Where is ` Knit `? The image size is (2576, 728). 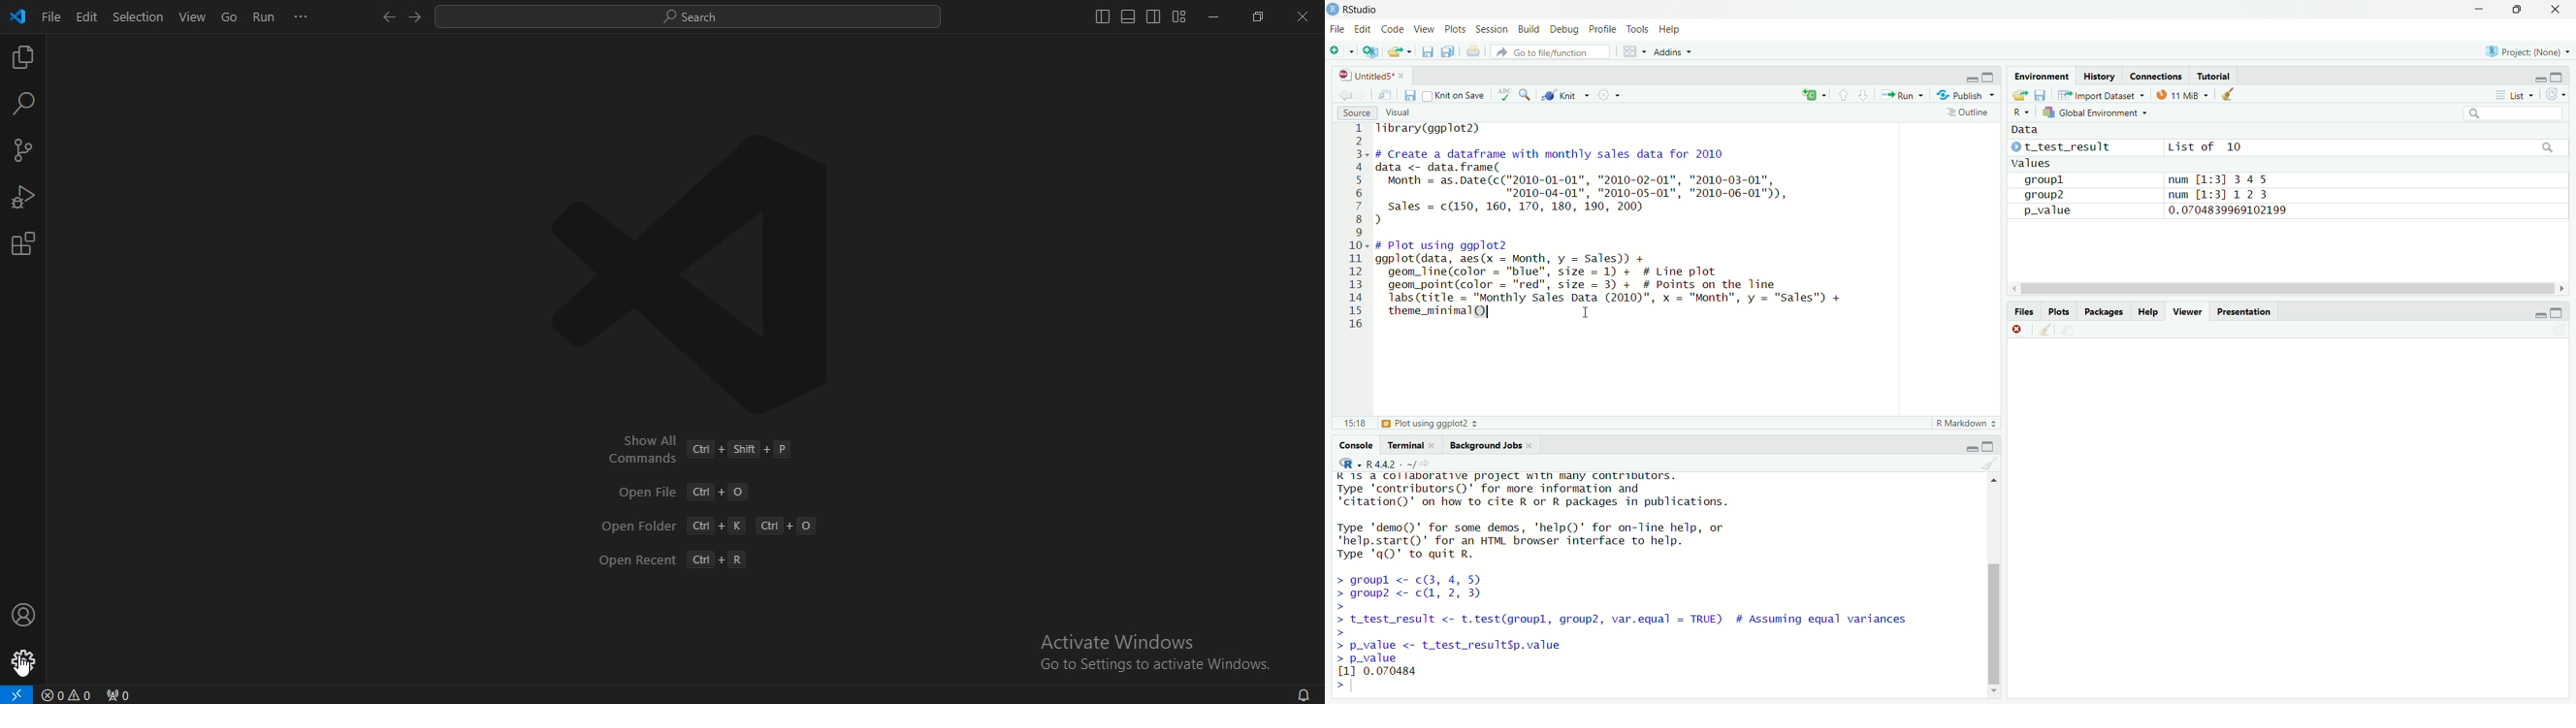  Knit  is located at coordinates (1567, 95).